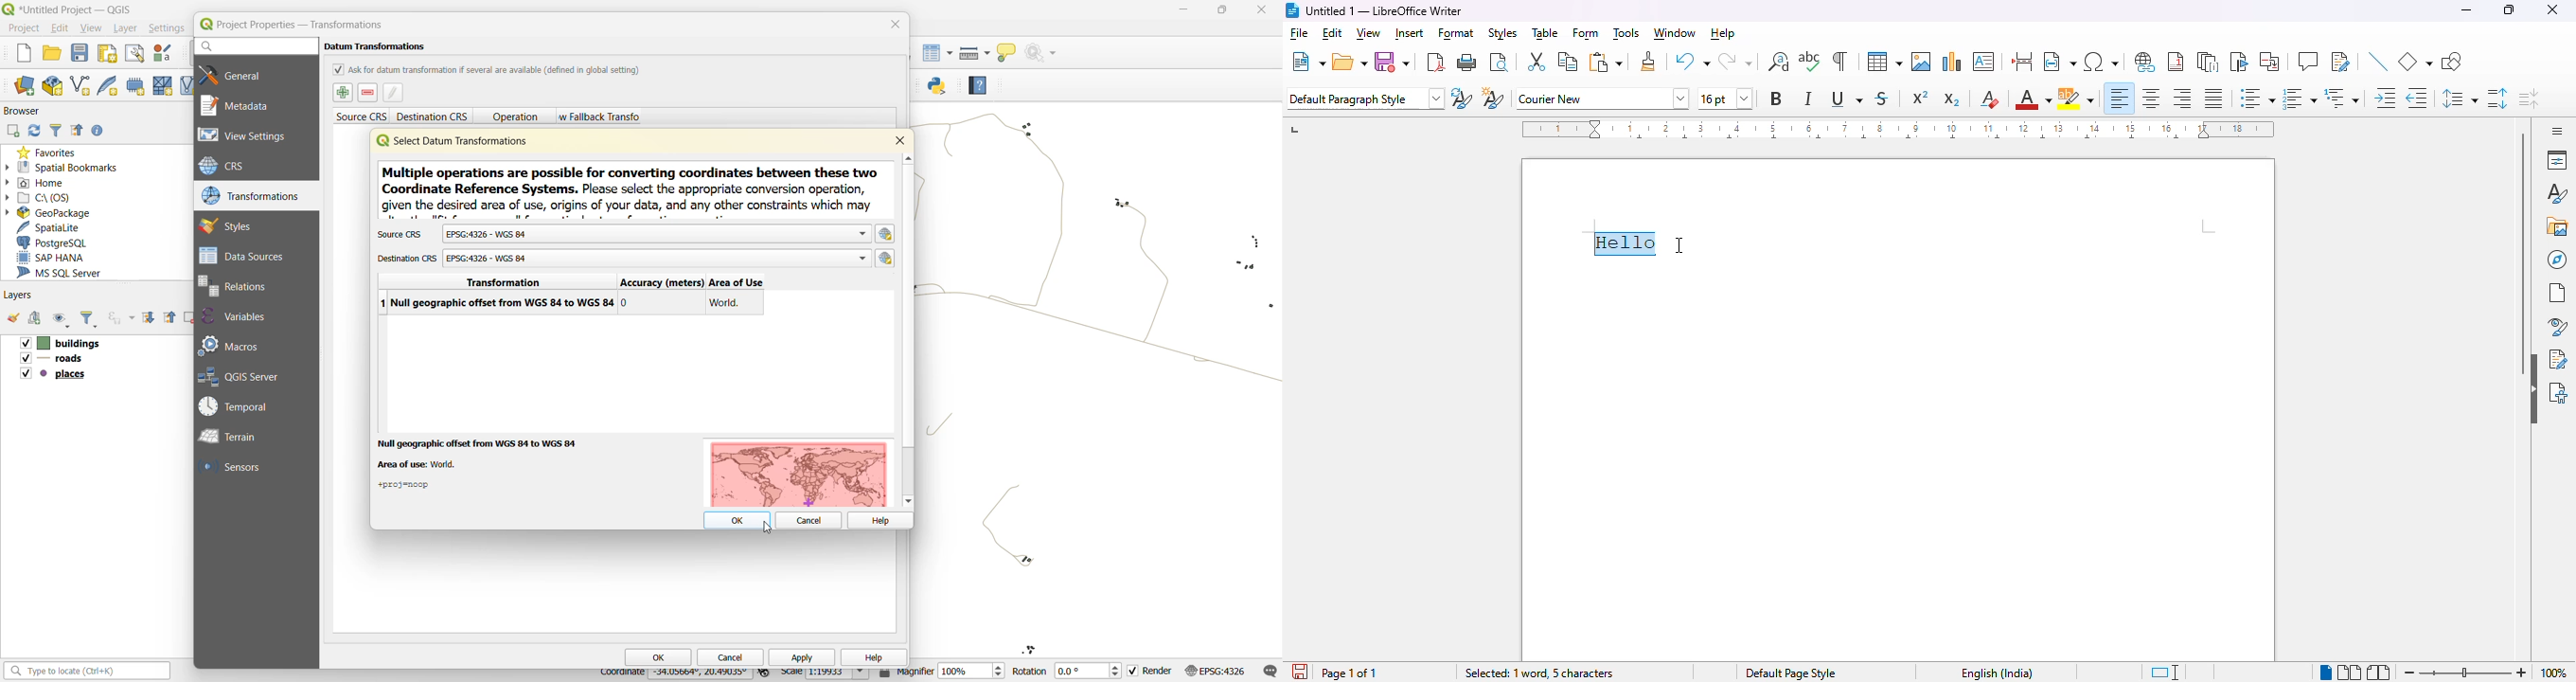 The width and height of the screenshot is (2576, 700). What do you see at coordinates (244, 74) in the screenshot?
I see `general` at bounding box center [244, 74].